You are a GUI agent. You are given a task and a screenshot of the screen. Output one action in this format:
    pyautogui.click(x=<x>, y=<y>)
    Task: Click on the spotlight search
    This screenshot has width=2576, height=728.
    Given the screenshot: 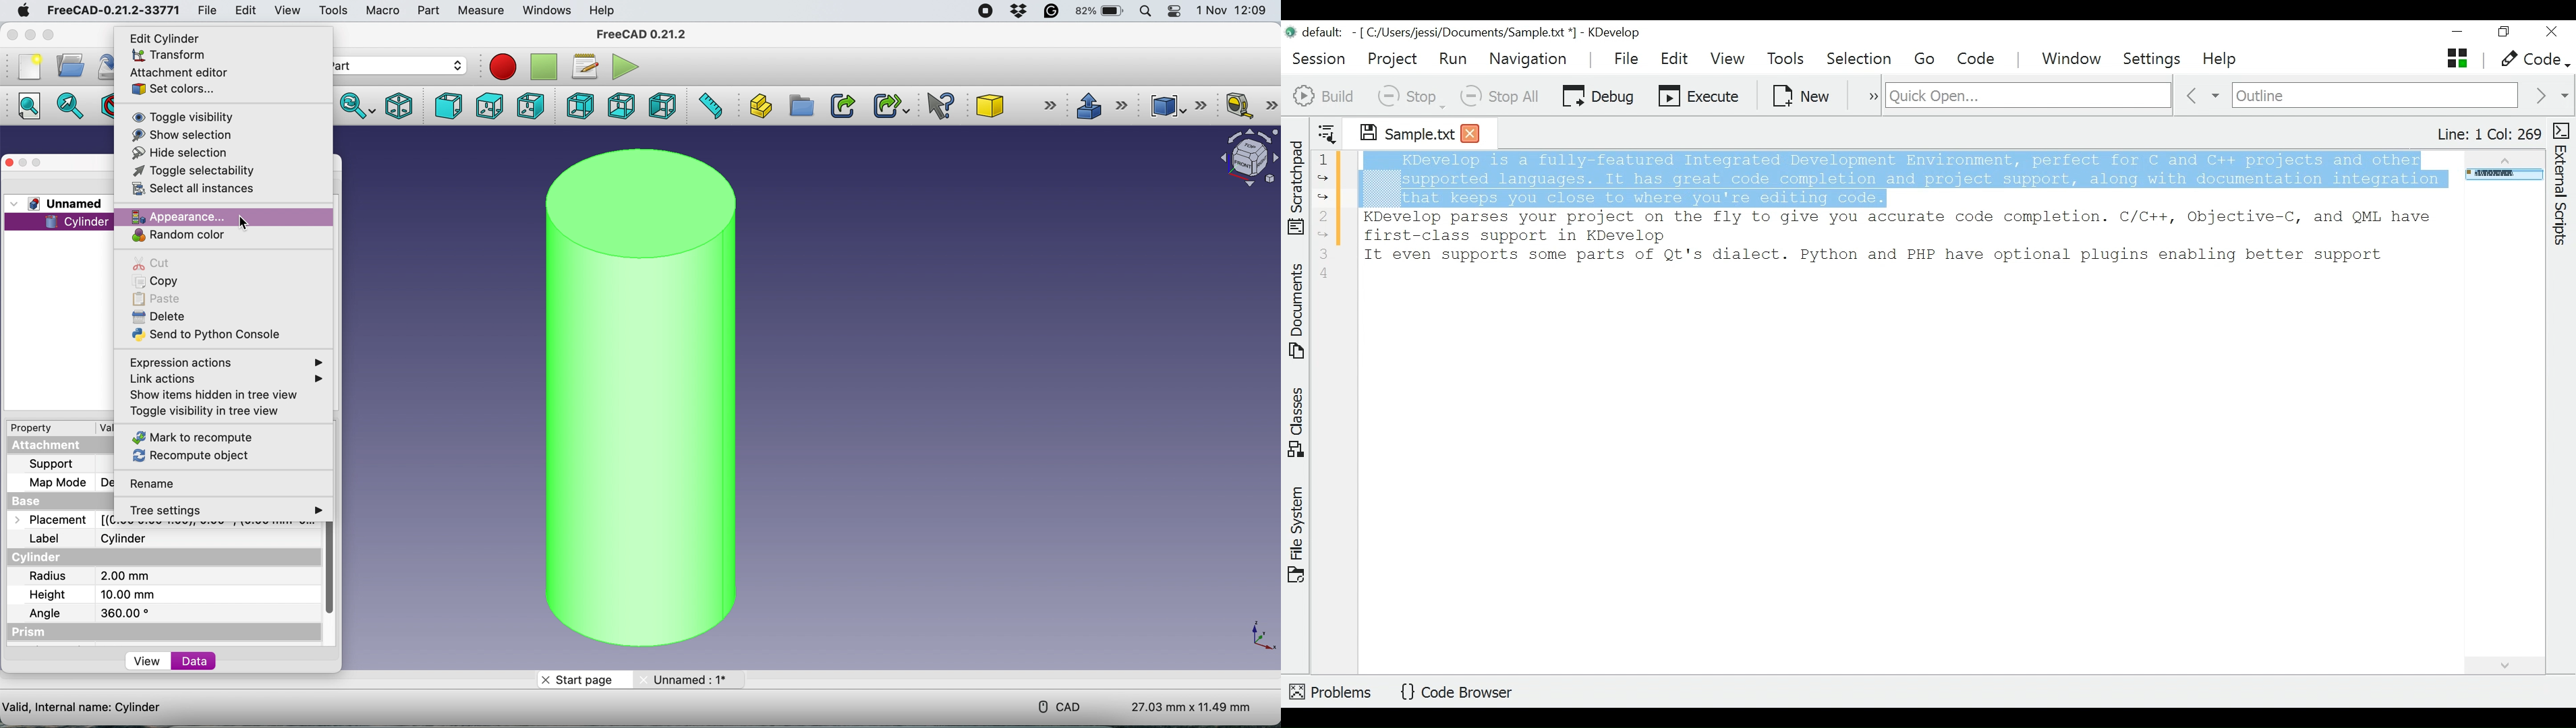 What is the action you would take?
    pyautogui.click(x=1147, y=12)
    